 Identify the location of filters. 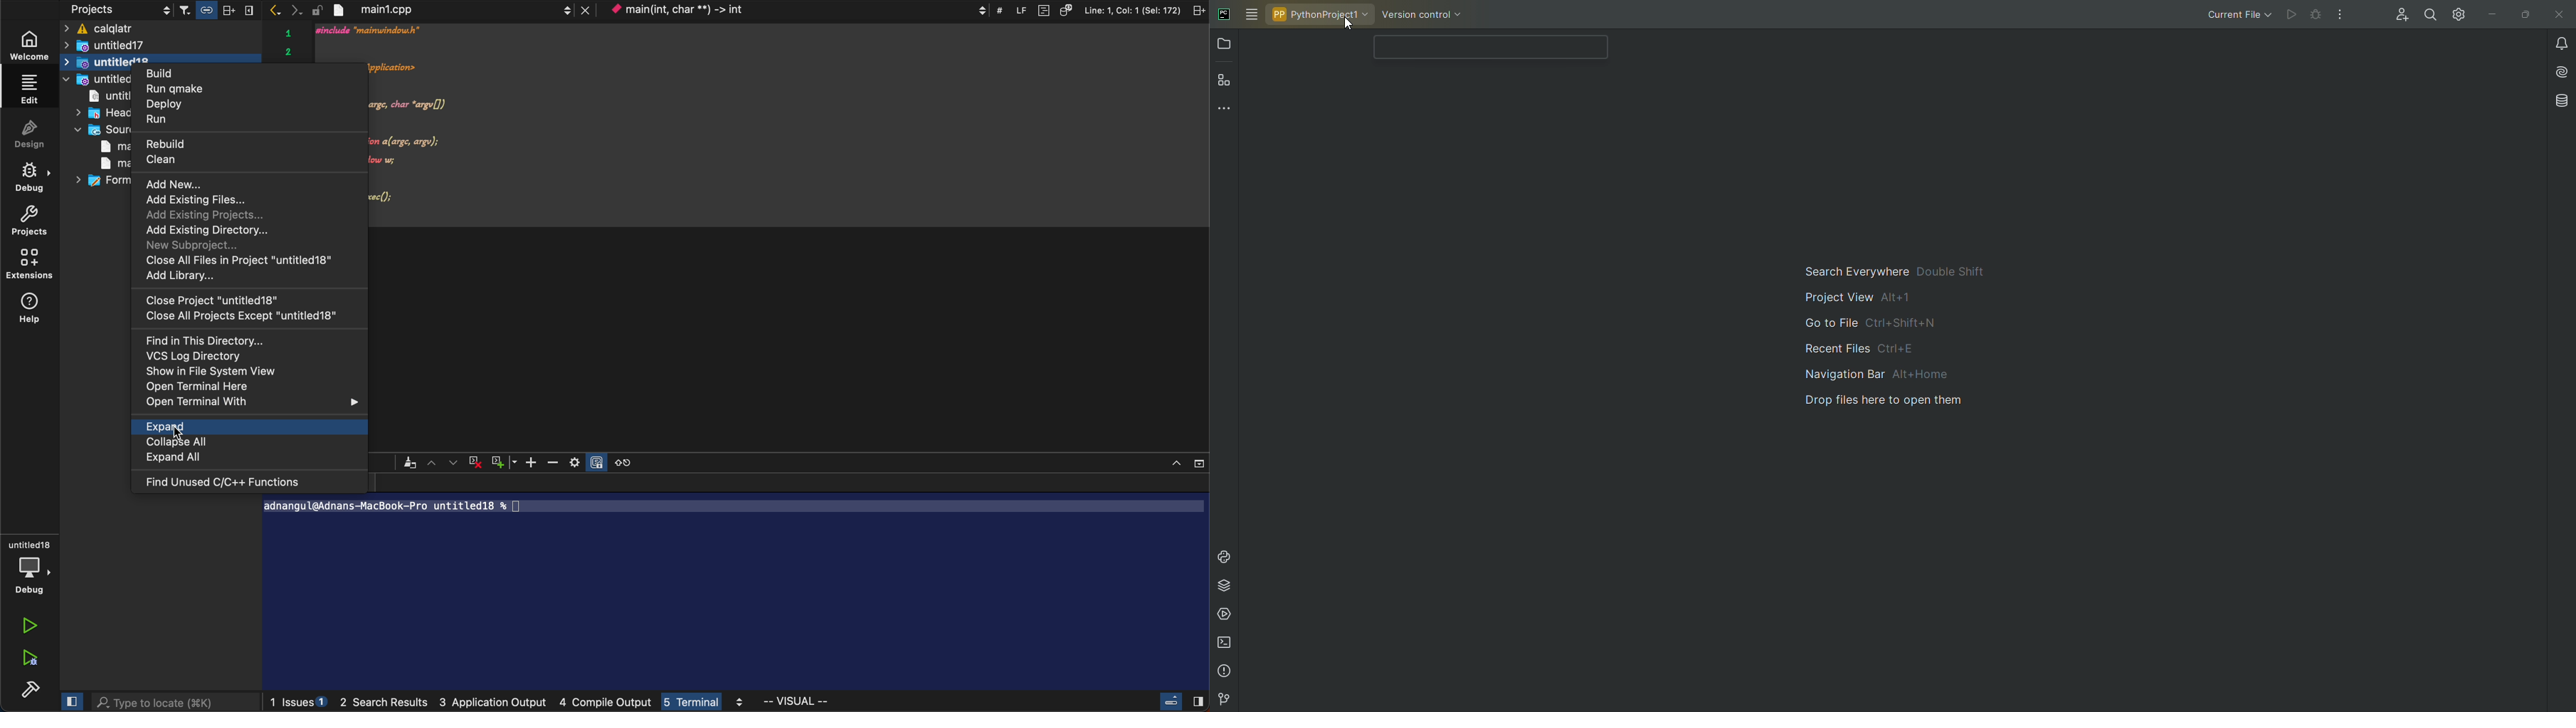
(180, 9).